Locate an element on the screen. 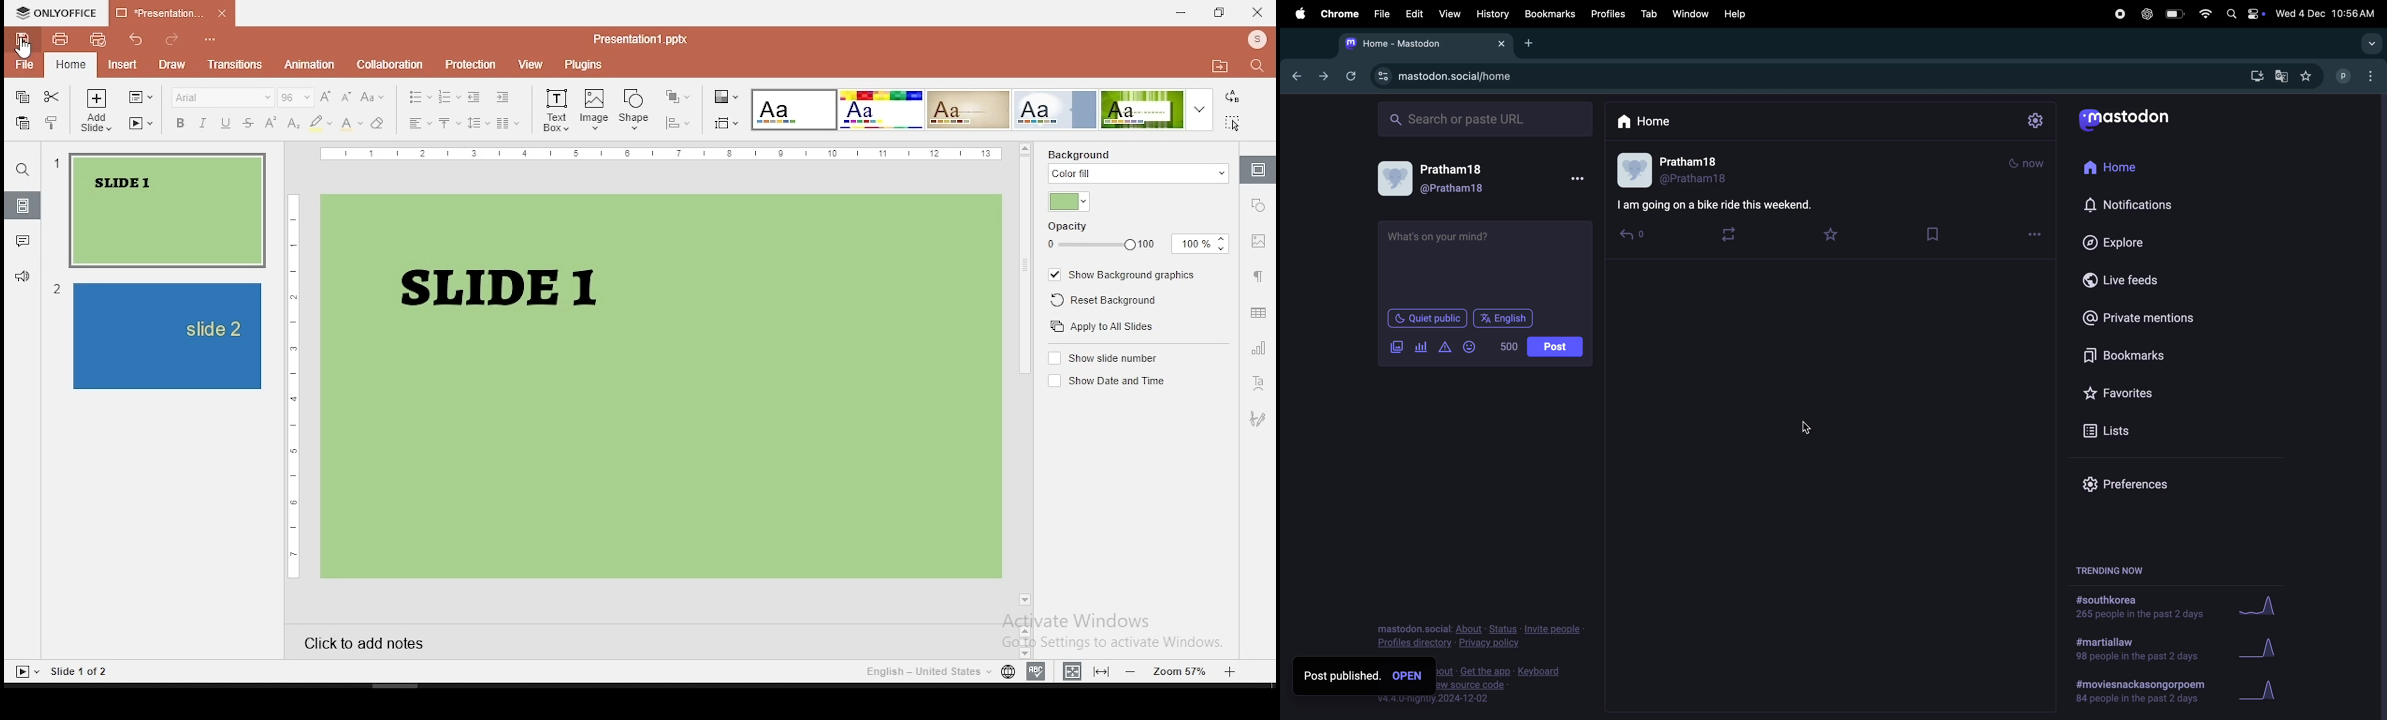 The width and height of the screenshot is (2408, 728). post text is located at coordinates (1724, 206).